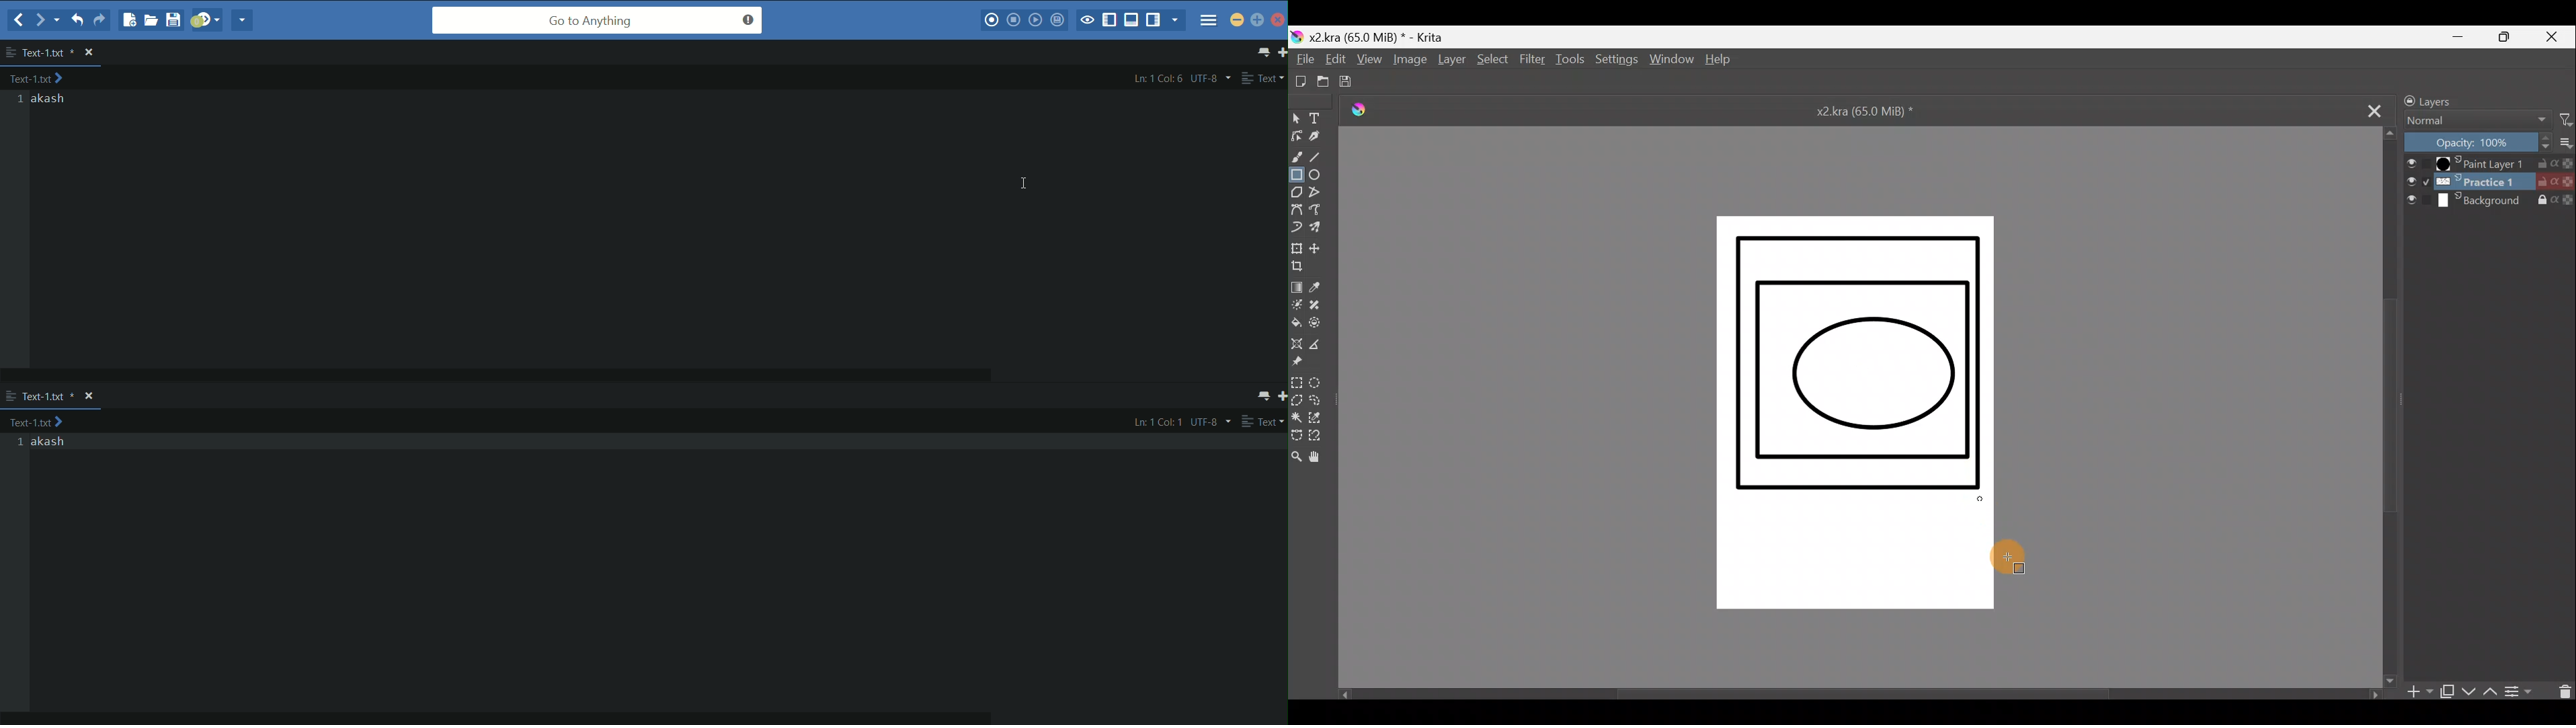 This screenshot has height=728, width=2576. What do you see at coordinates (1318, 419) in the screenshot?
I see `Similar colour selection tool` at bounding box center [1318, 419].